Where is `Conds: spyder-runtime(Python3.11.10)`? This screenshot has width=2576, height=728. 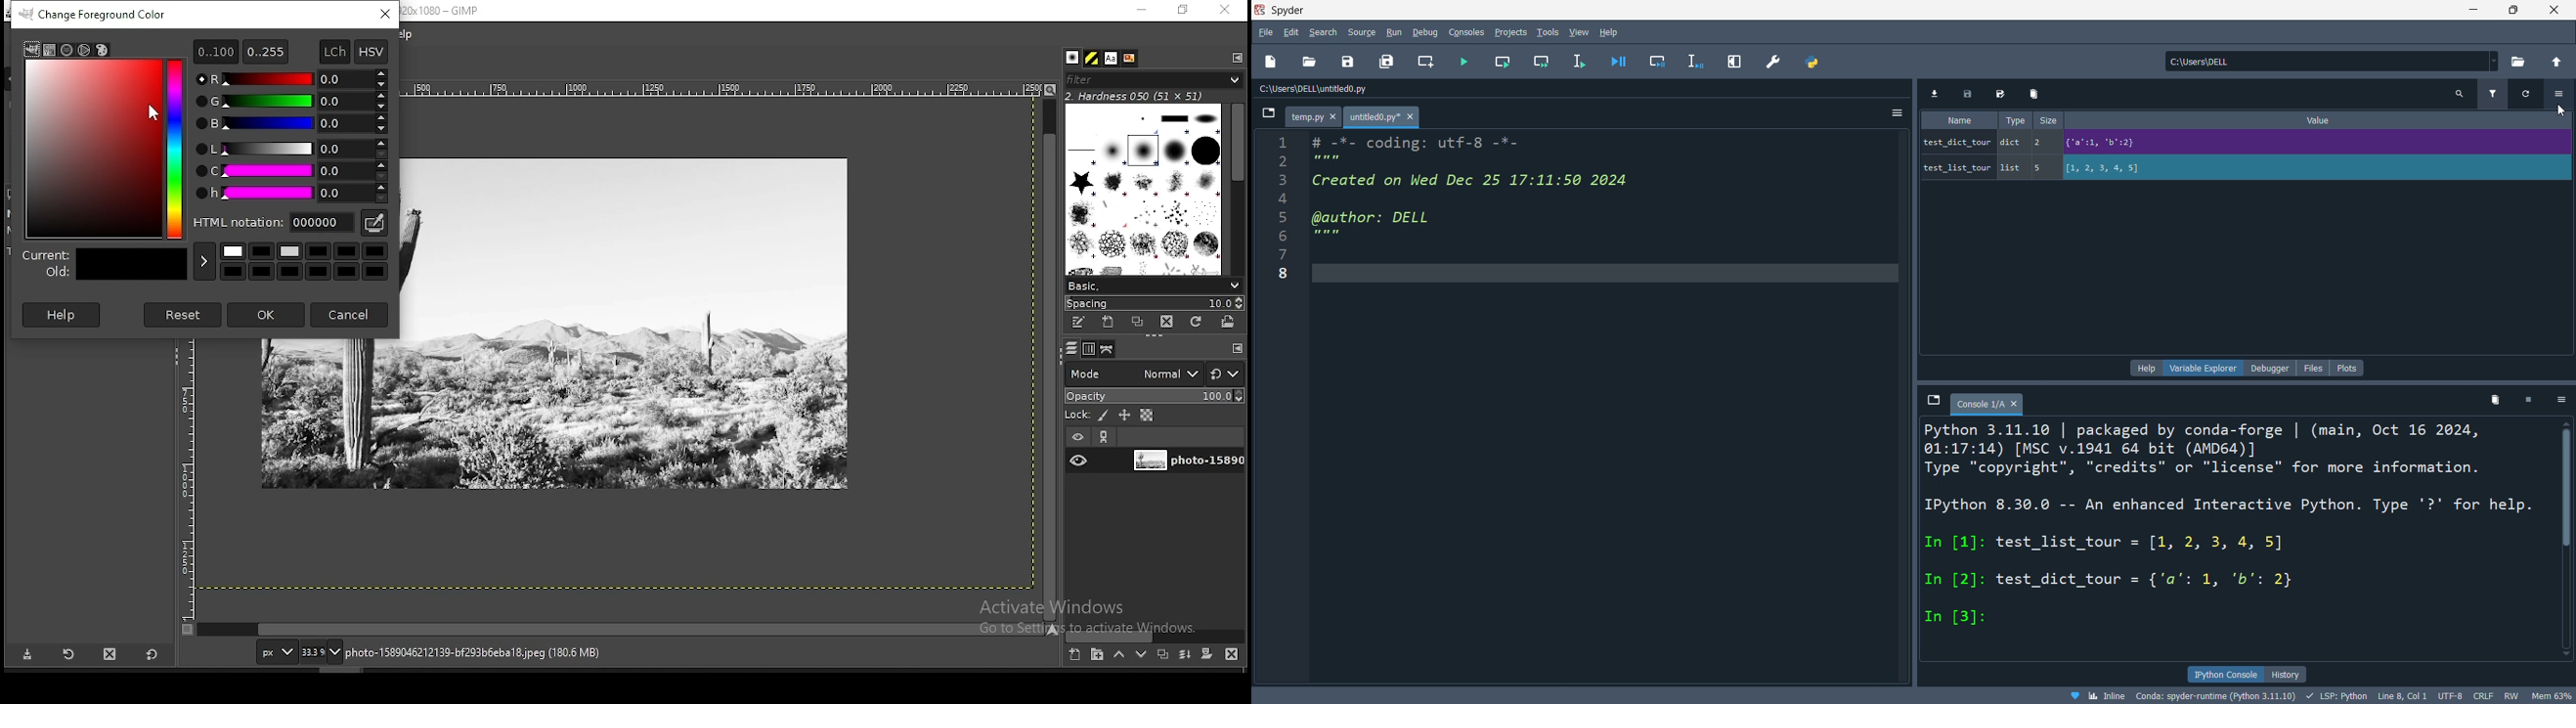 Conds: spyder-runtime(Python3.11.10) is located at coordinates (2219, 696).